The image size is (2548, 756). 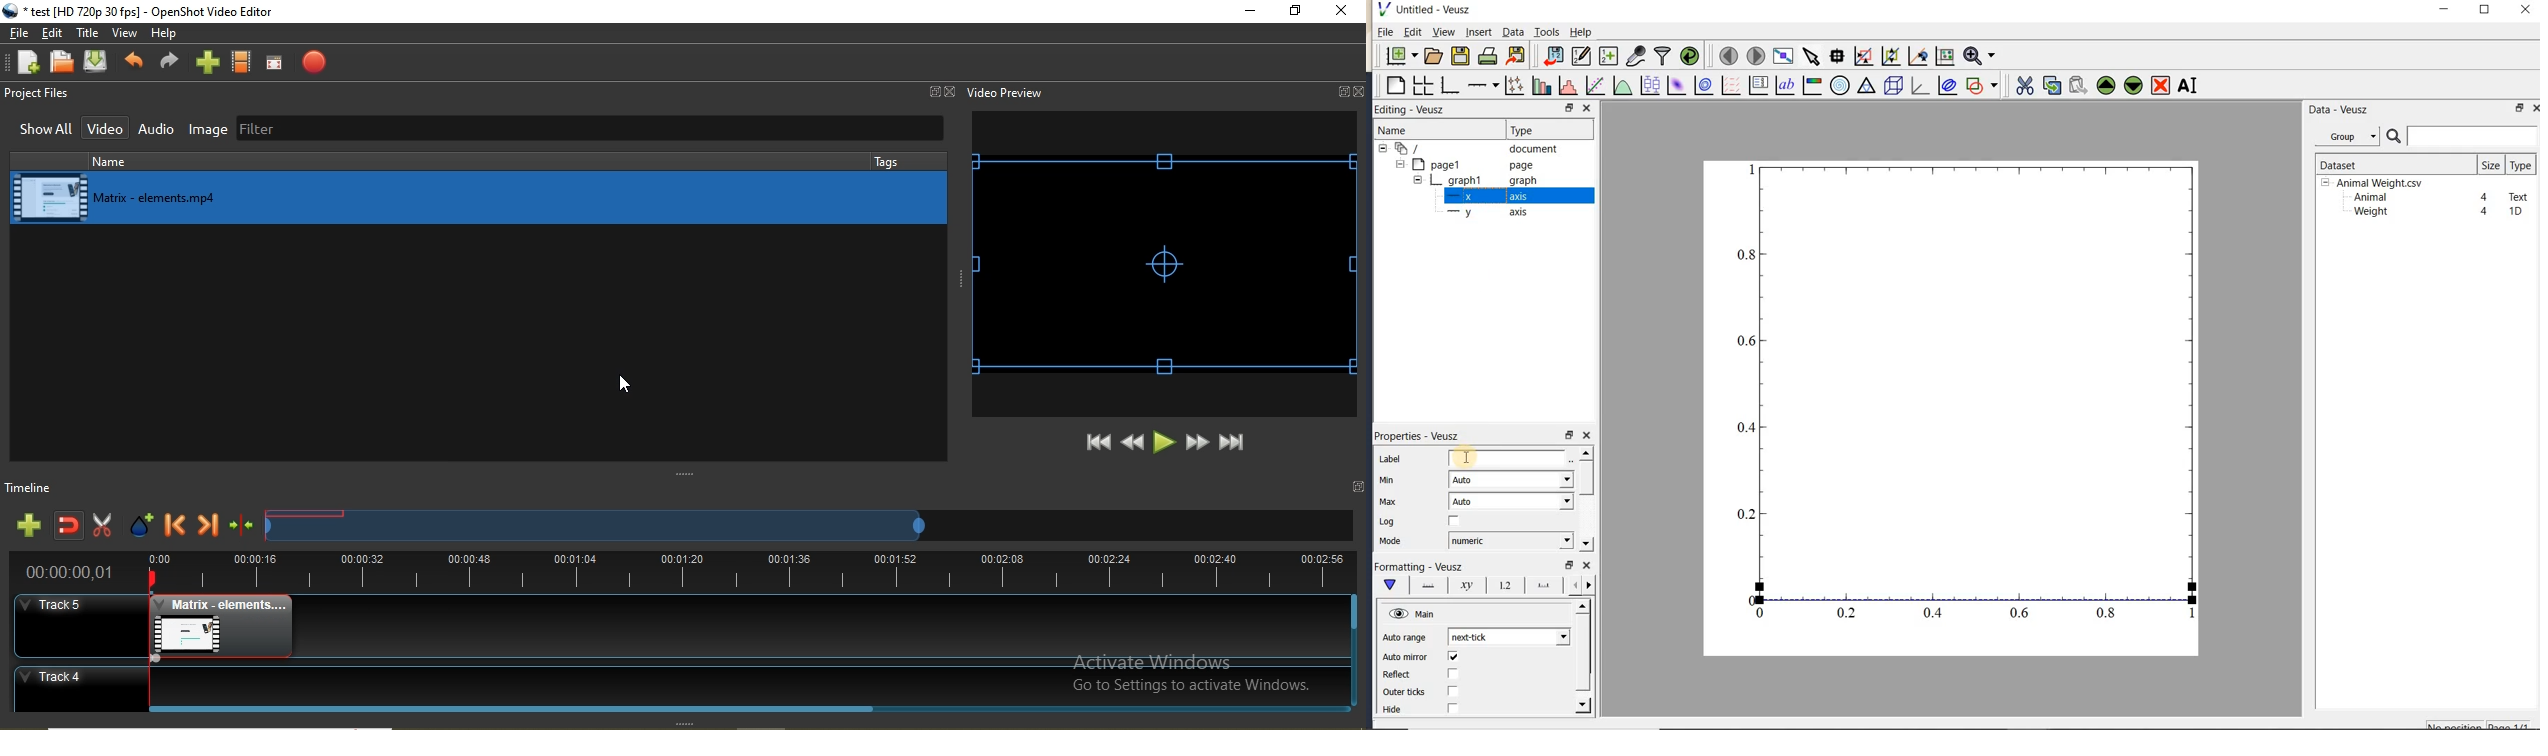 I want to click on close, so click(x=1341, y=12).